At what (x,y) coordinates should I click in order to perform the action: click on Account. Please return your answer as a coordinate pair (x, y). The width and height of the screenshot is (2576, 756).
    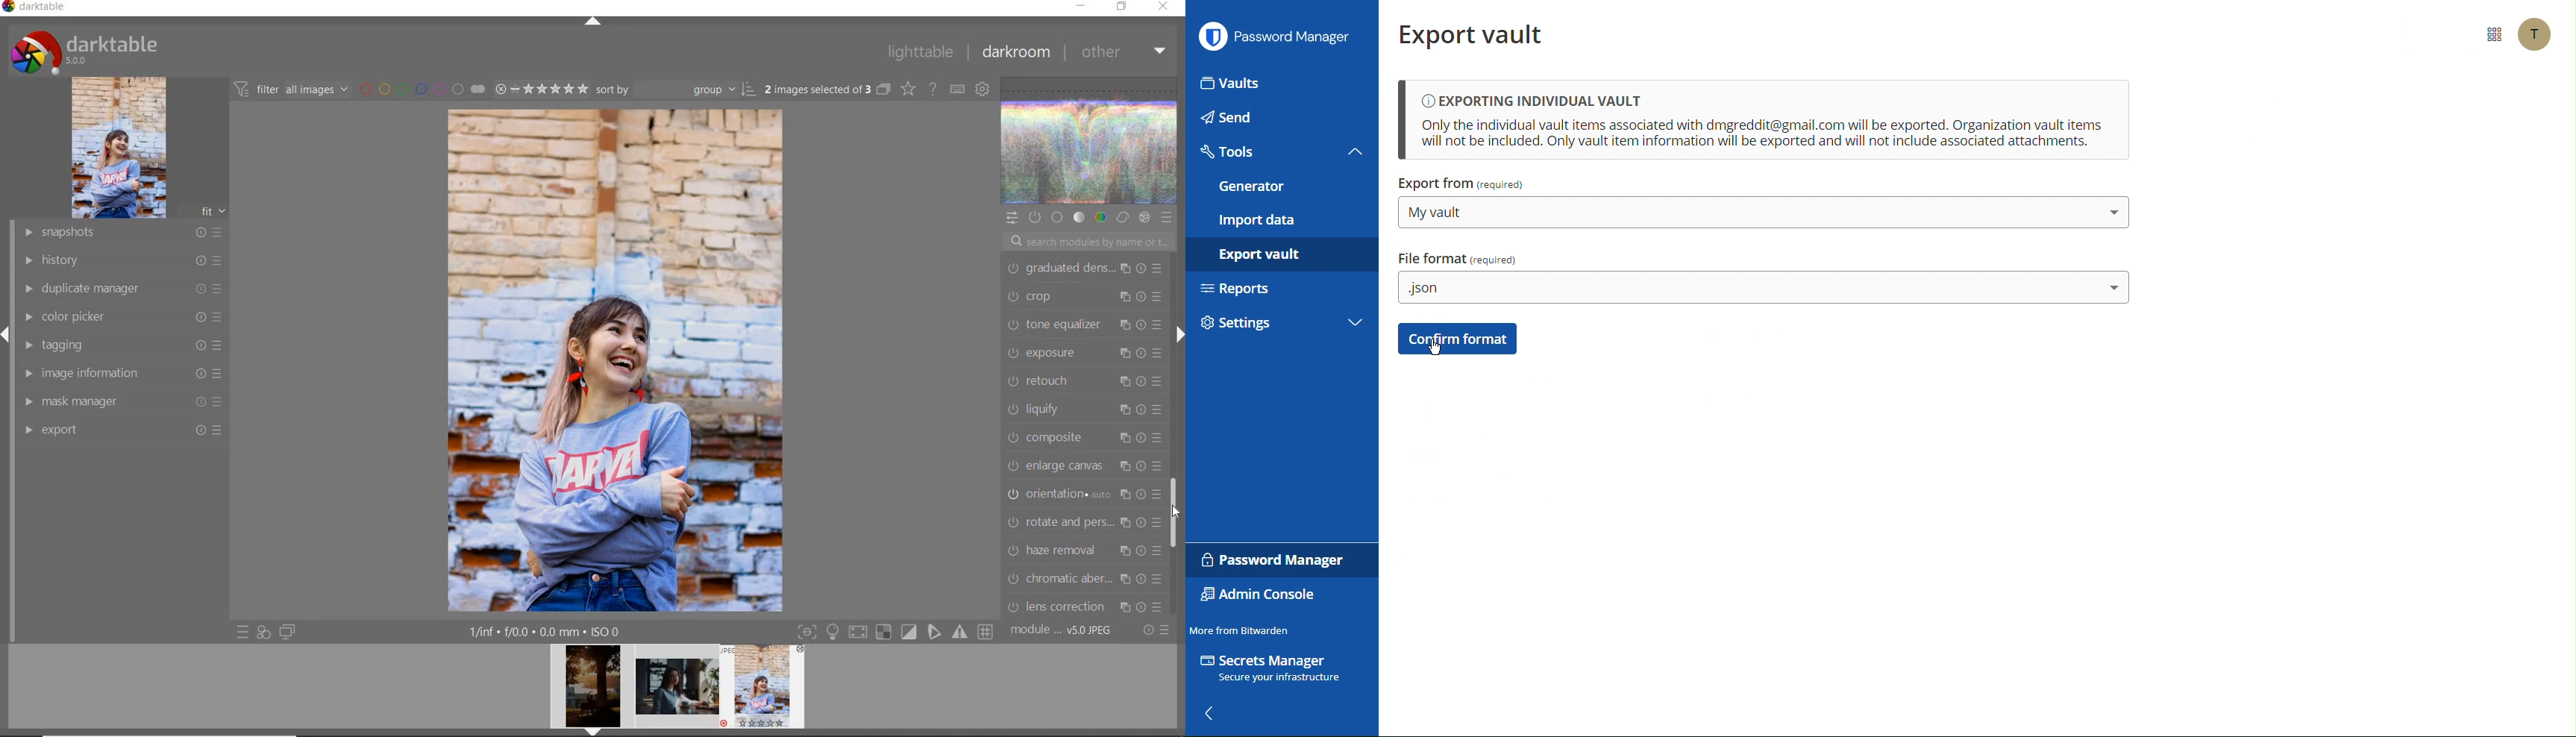
    Looking at the image, I should click on (2536, 35).